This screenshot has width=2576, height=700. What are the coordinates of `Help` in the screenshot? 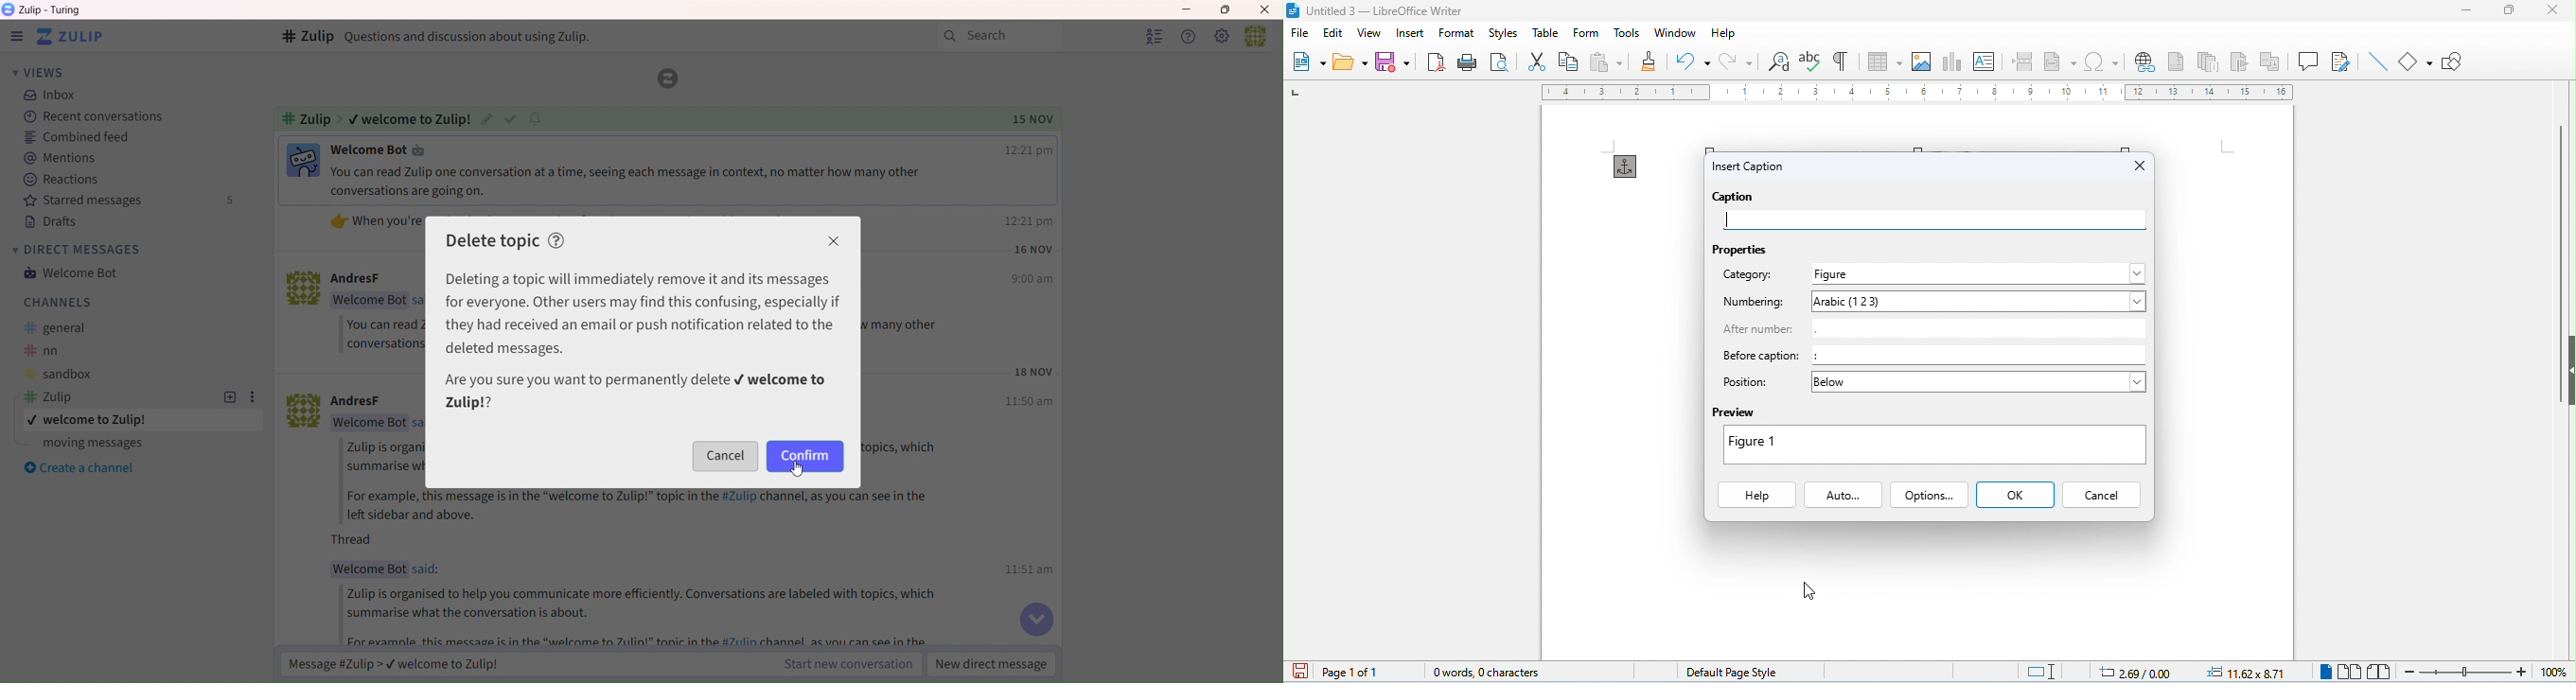 It's located at (557, 241).